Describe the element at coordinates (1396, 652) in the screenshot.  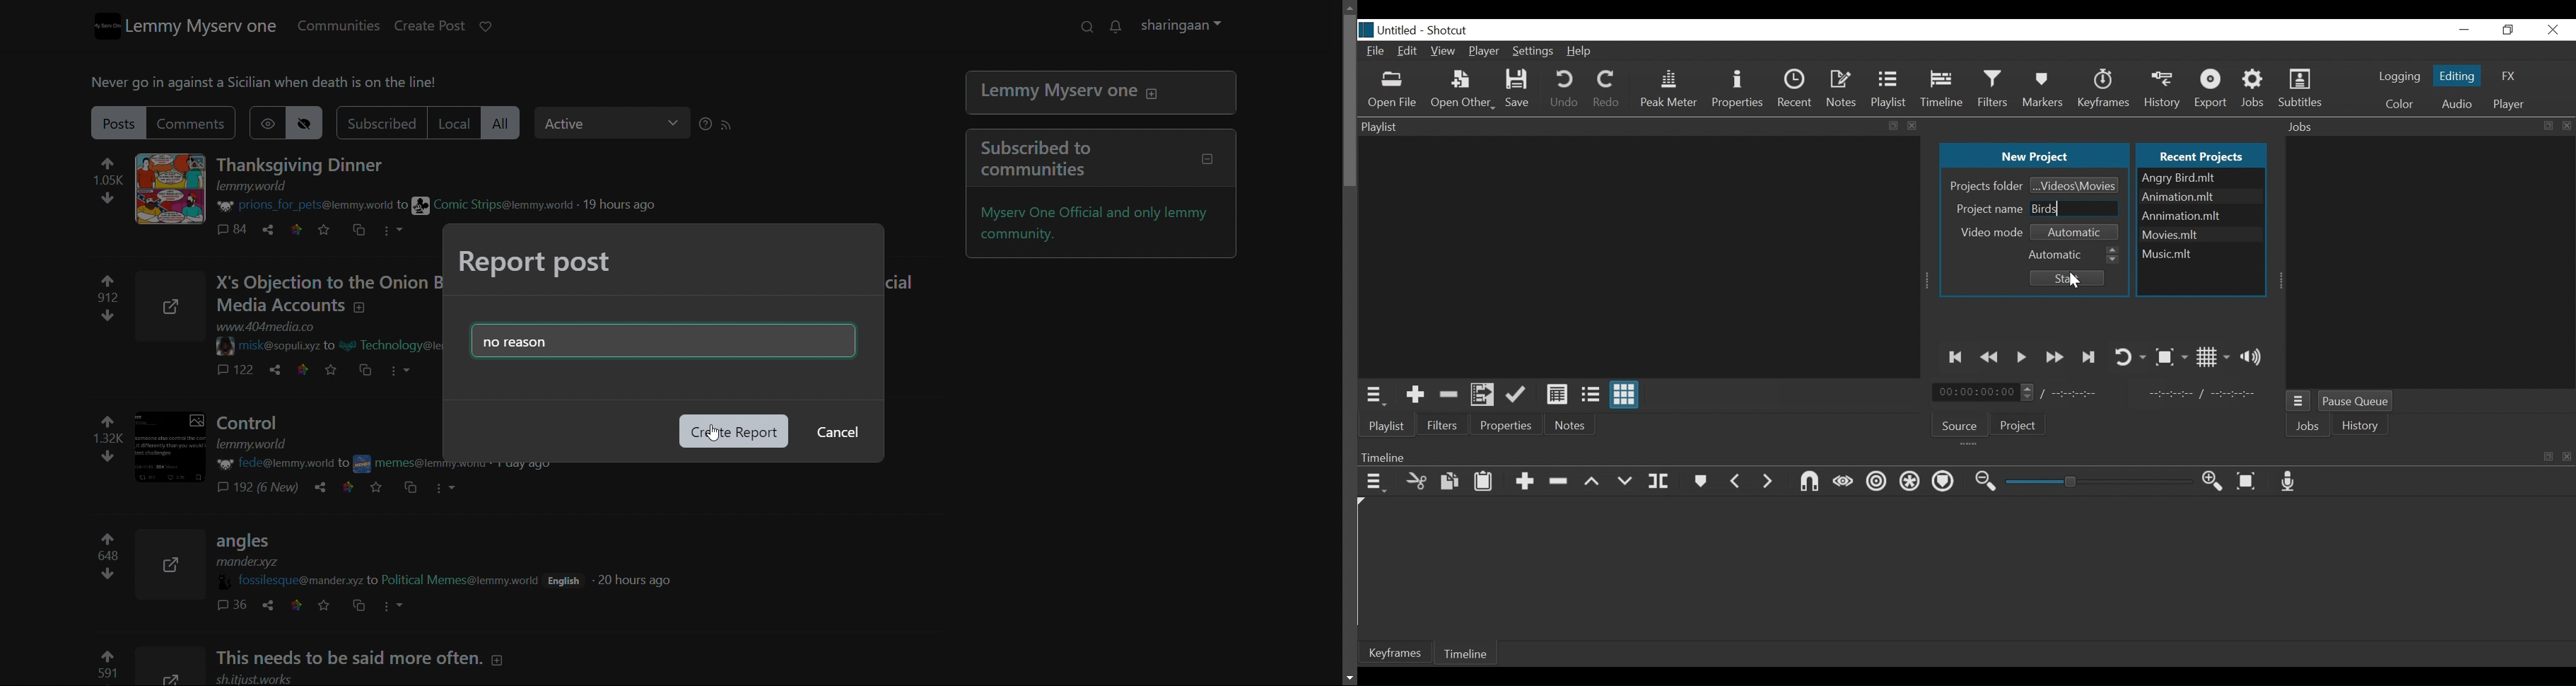
I see `Keyframe` at that location.